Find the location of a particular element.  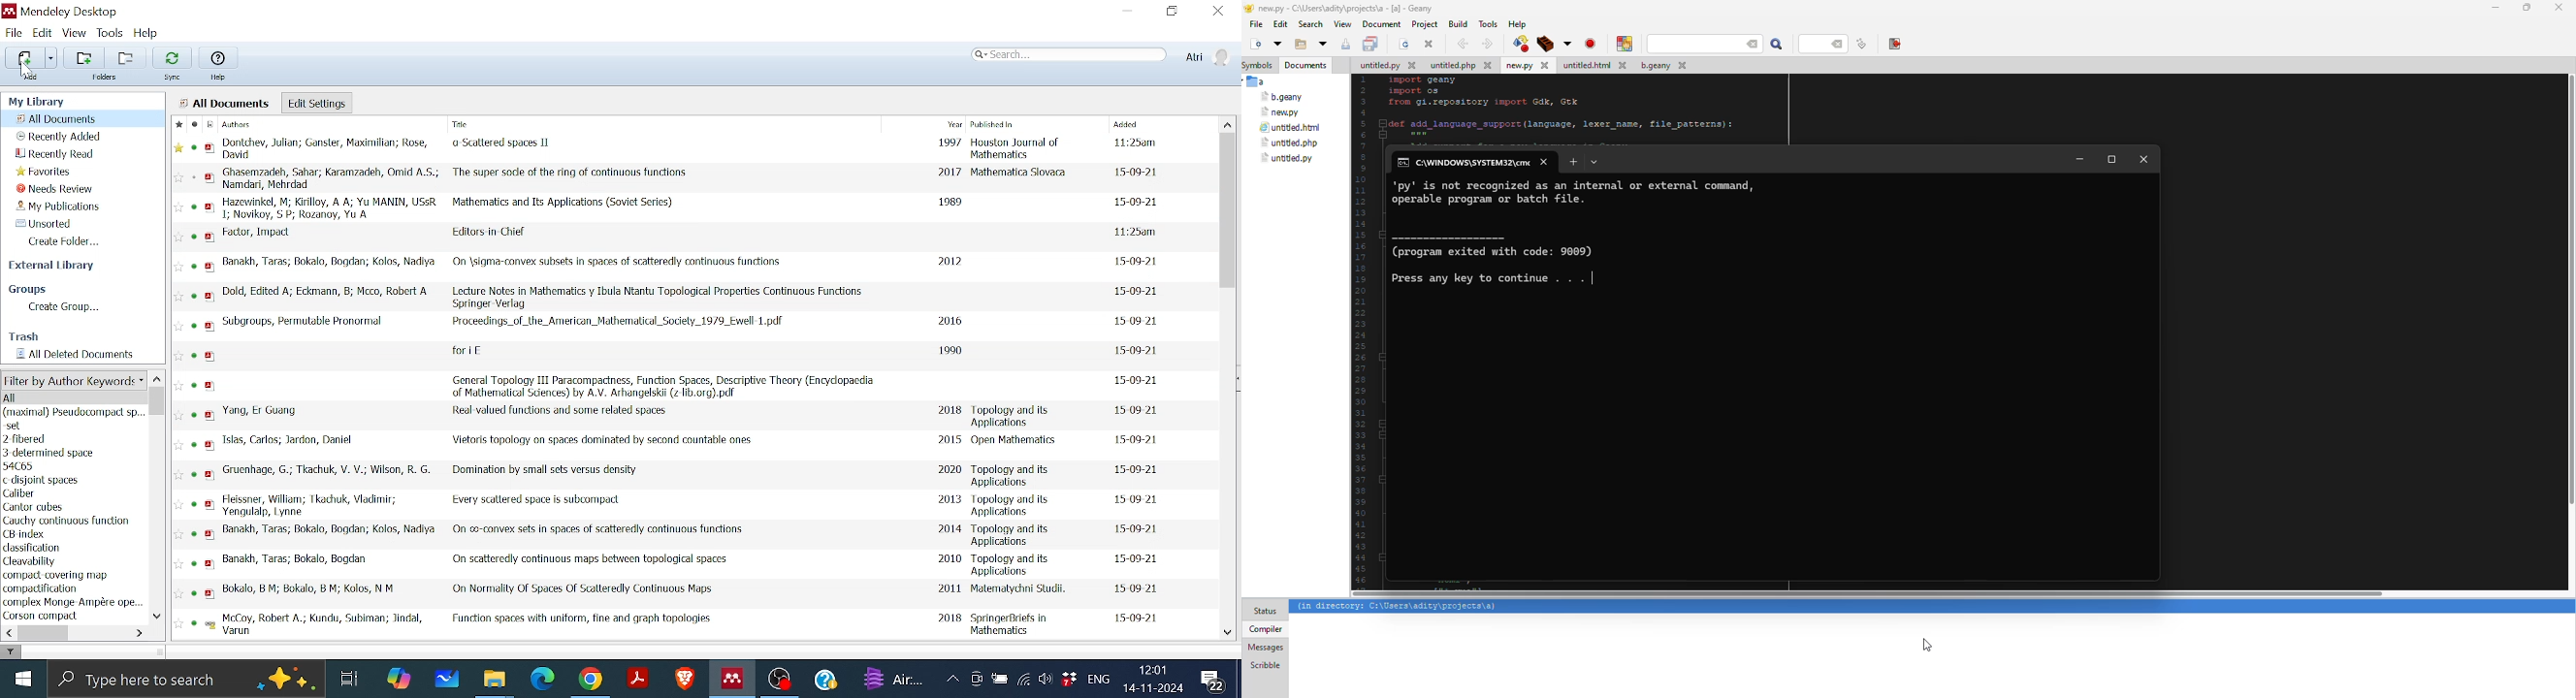

Internet access is located at coordinates (1024, 678).